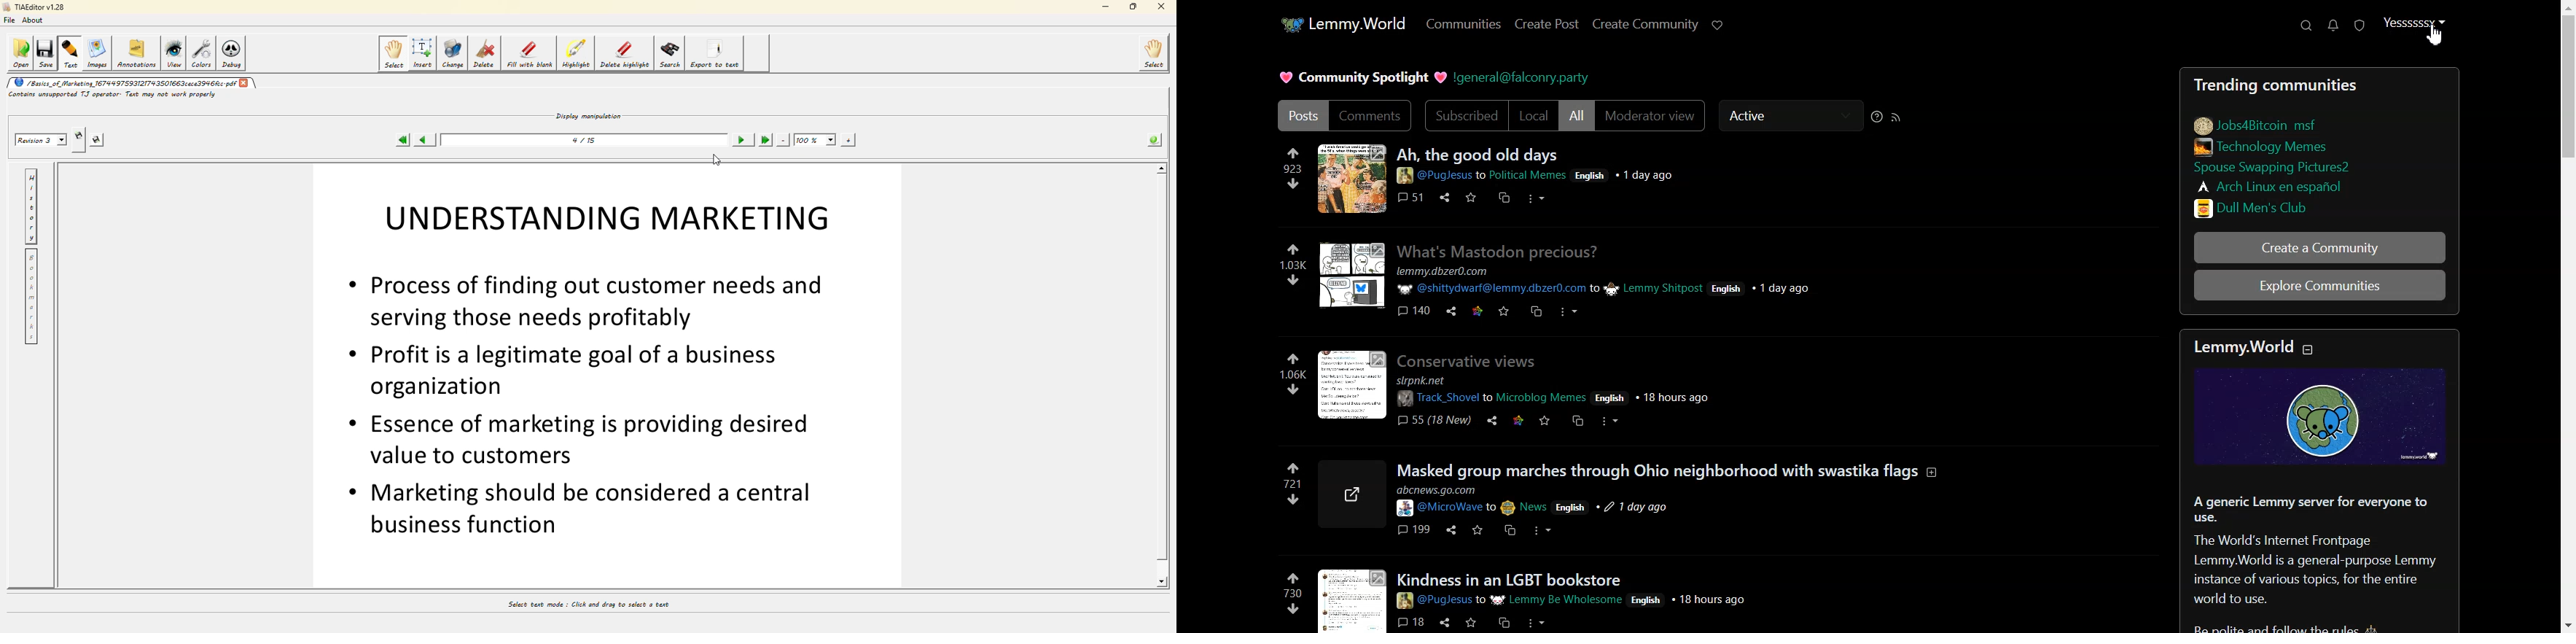  What do you see at coordinates (1517, 419) in the screenshot?
I see `link` at bounding box center [1517, 419].